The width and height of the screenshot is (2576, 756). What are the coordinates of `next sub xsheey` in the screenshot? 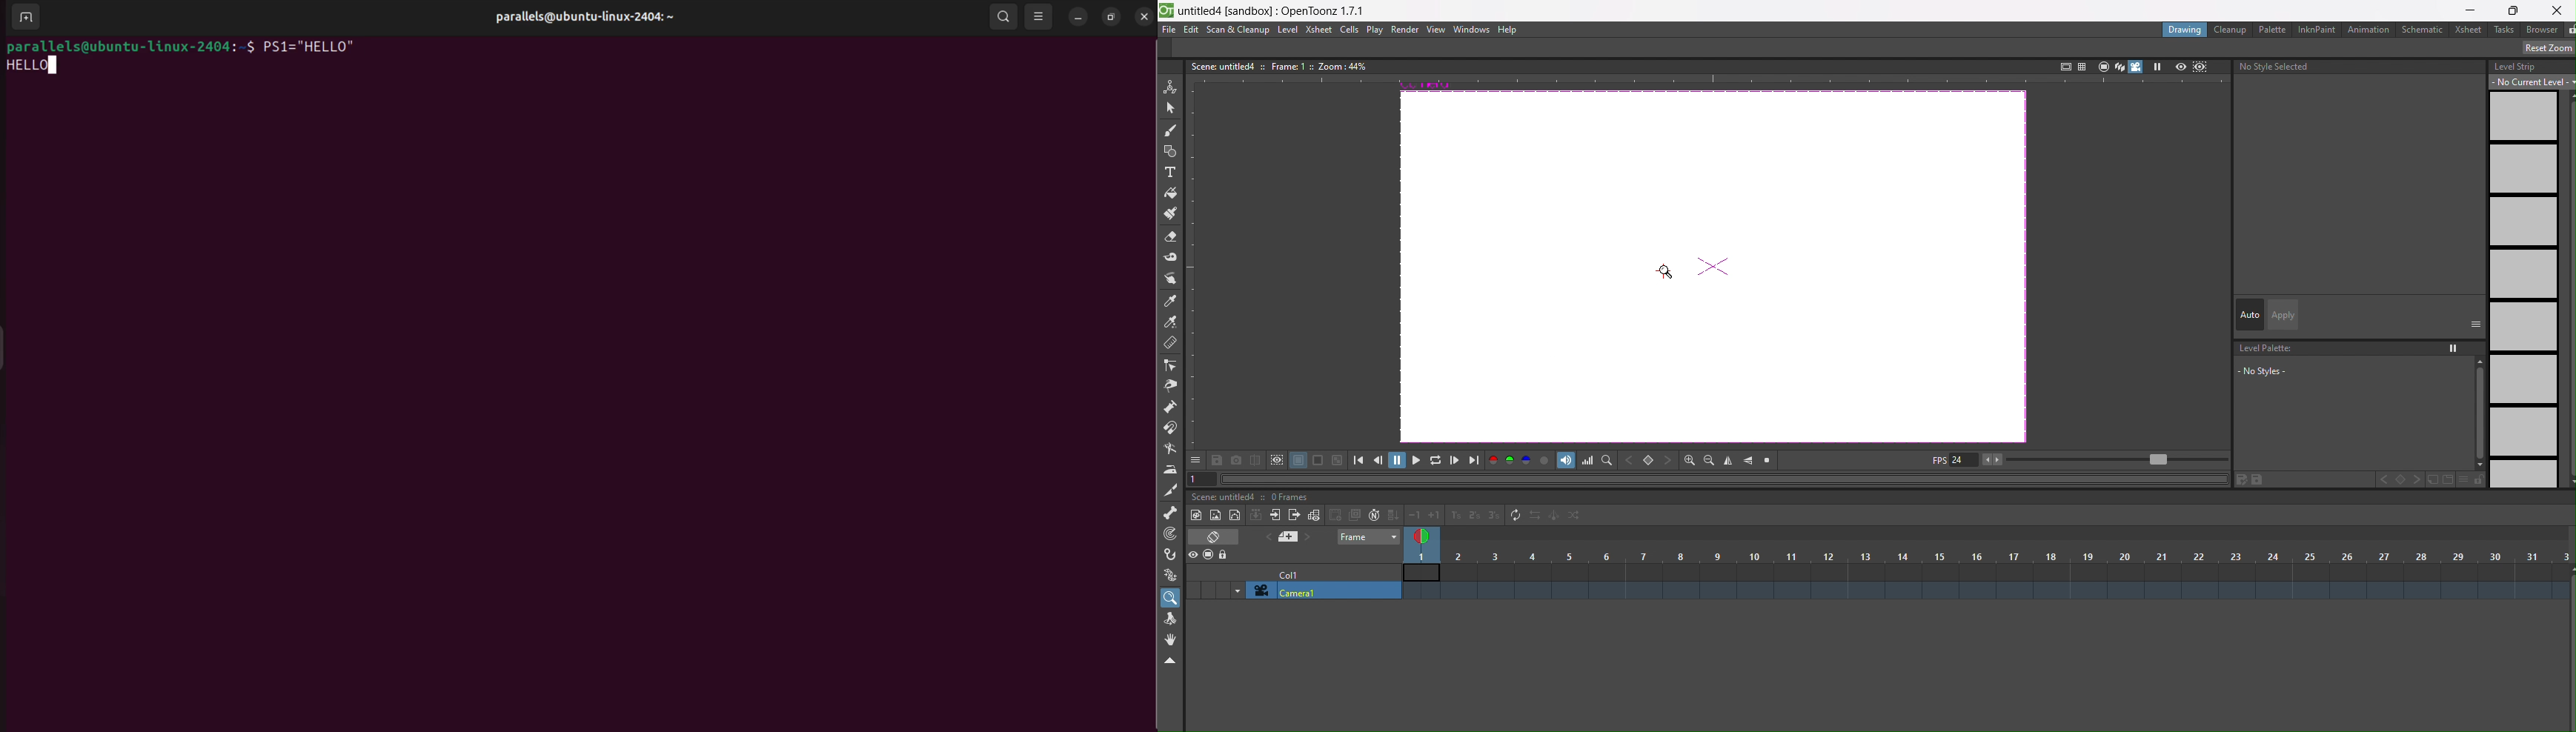 It's located at (1295, 516).